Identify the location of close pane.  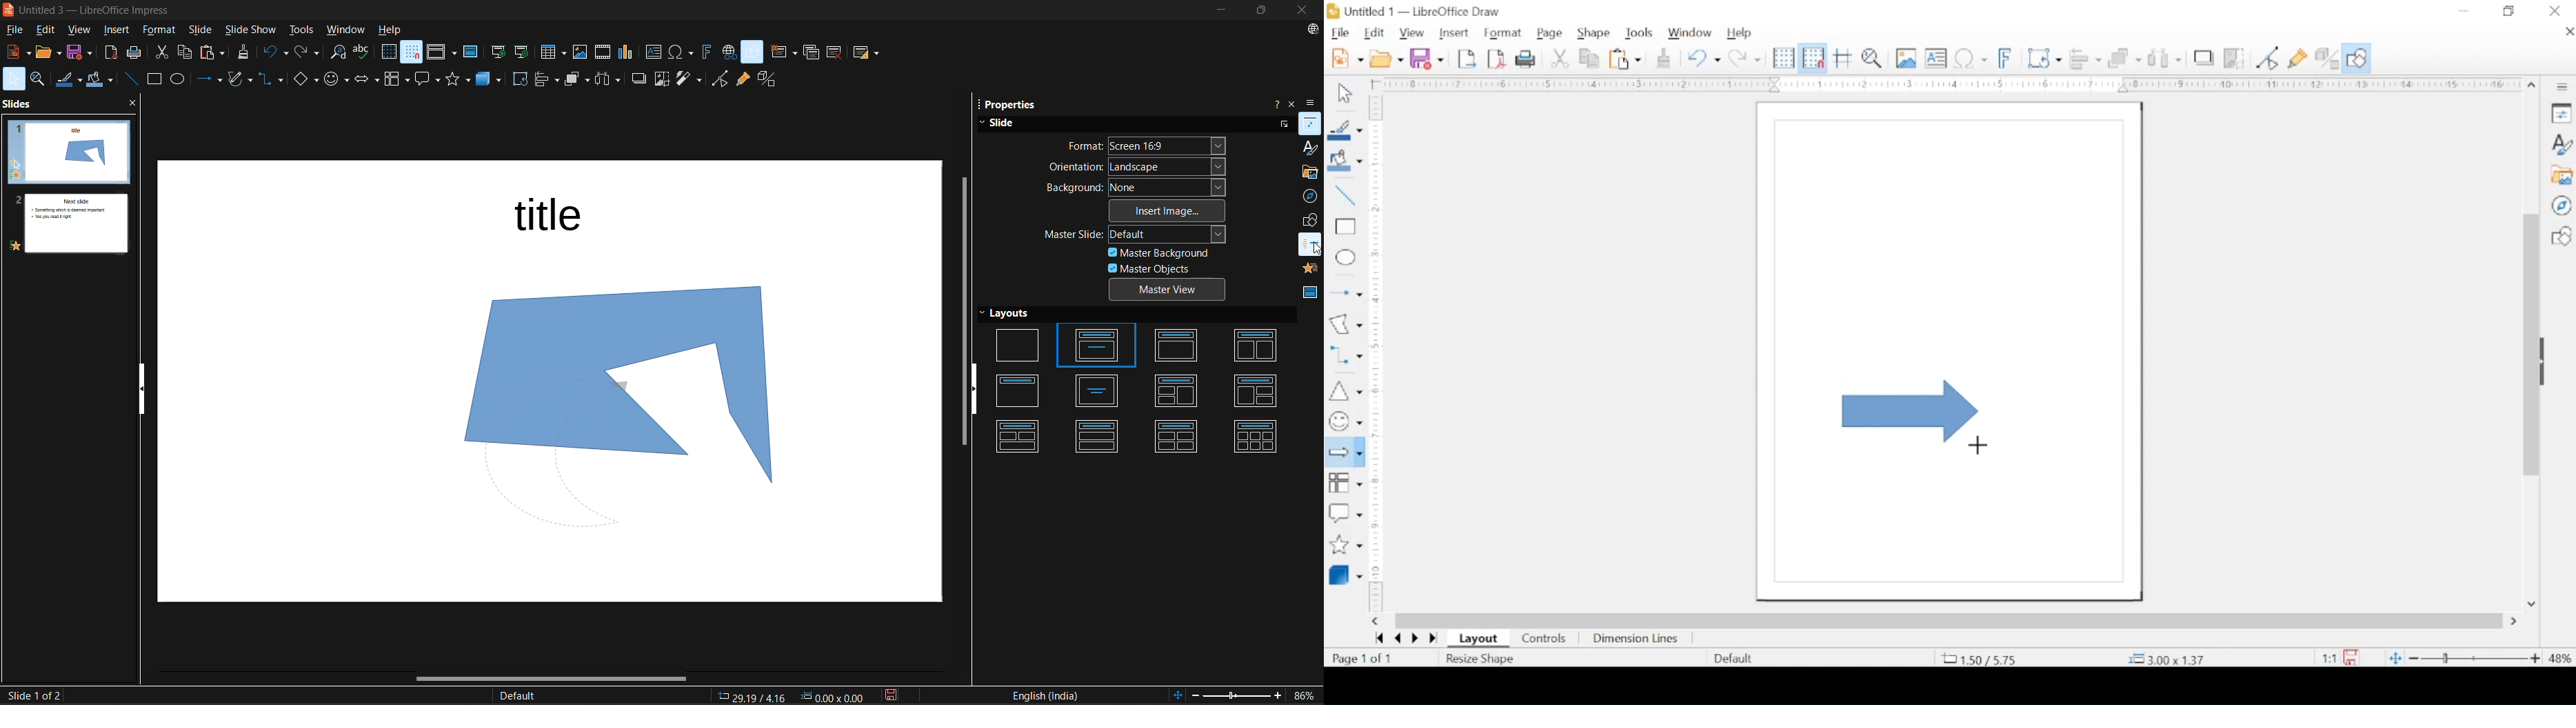
(134, 106).